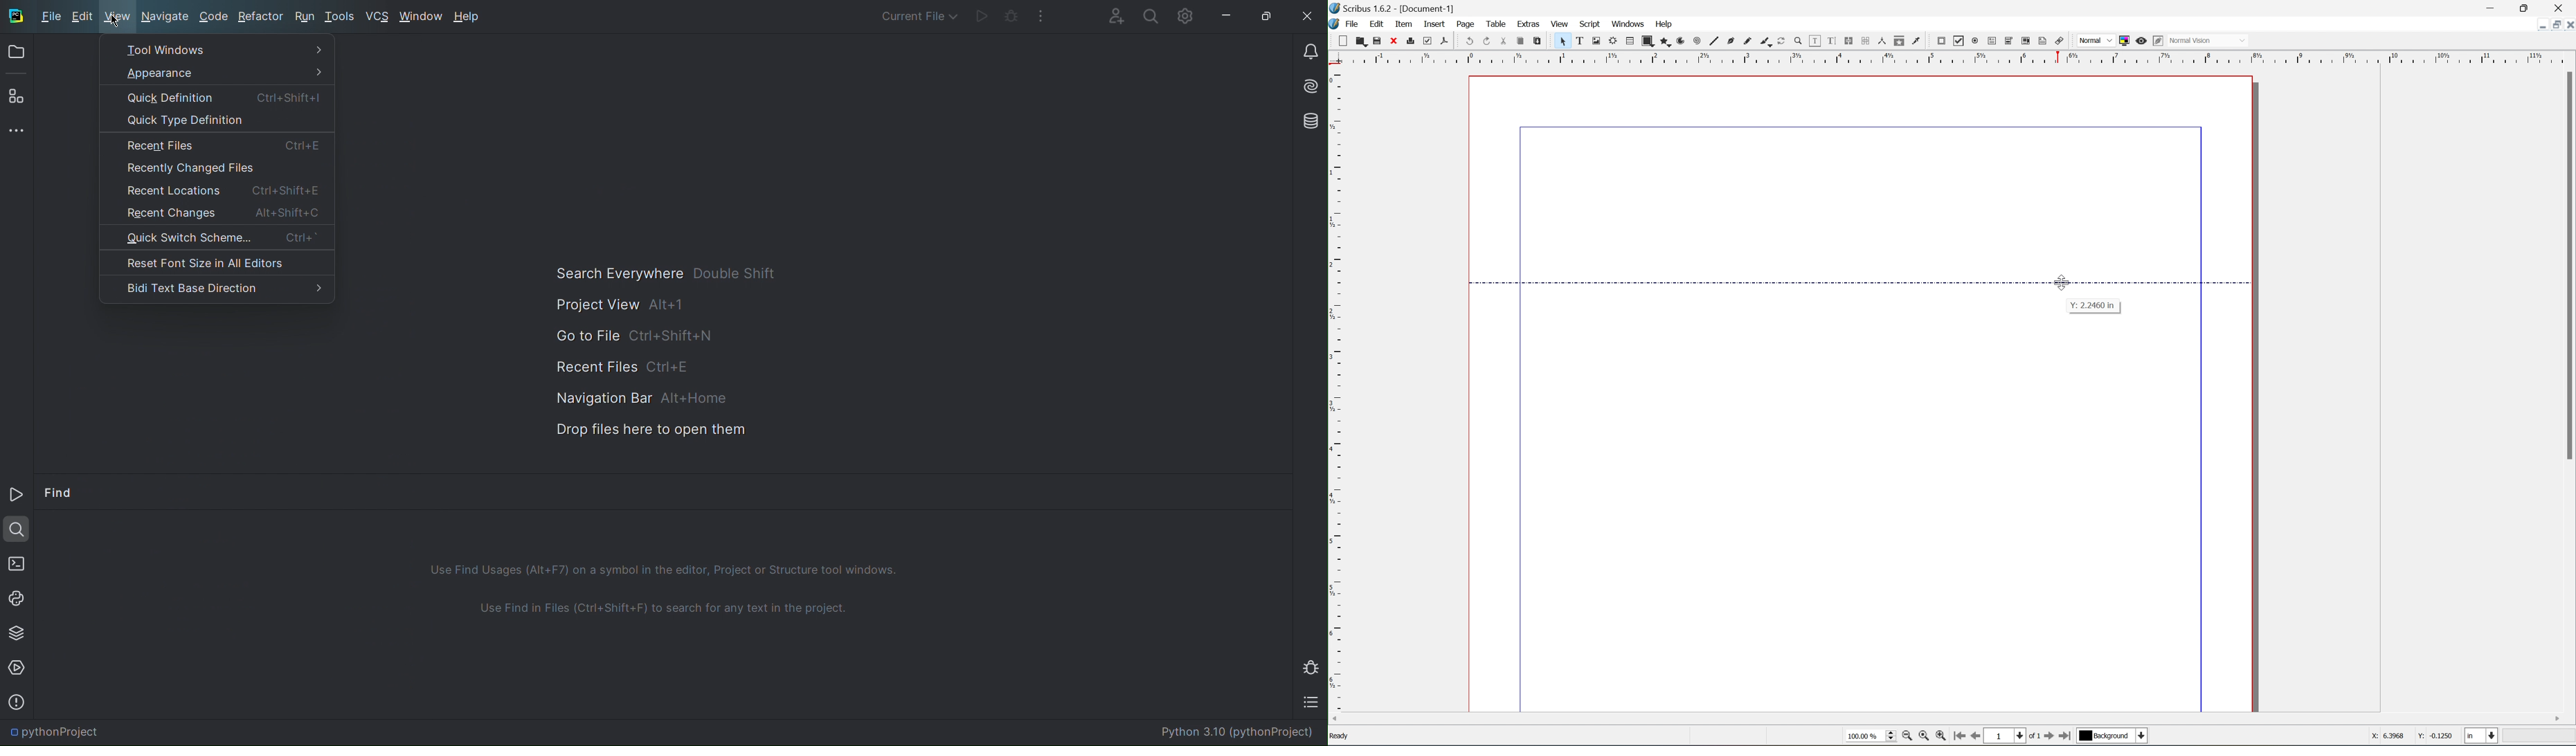 The image size is (2576, 756). Describe the element at coordinates (26, 17) in the screenshot. I see `Logo` at that location.